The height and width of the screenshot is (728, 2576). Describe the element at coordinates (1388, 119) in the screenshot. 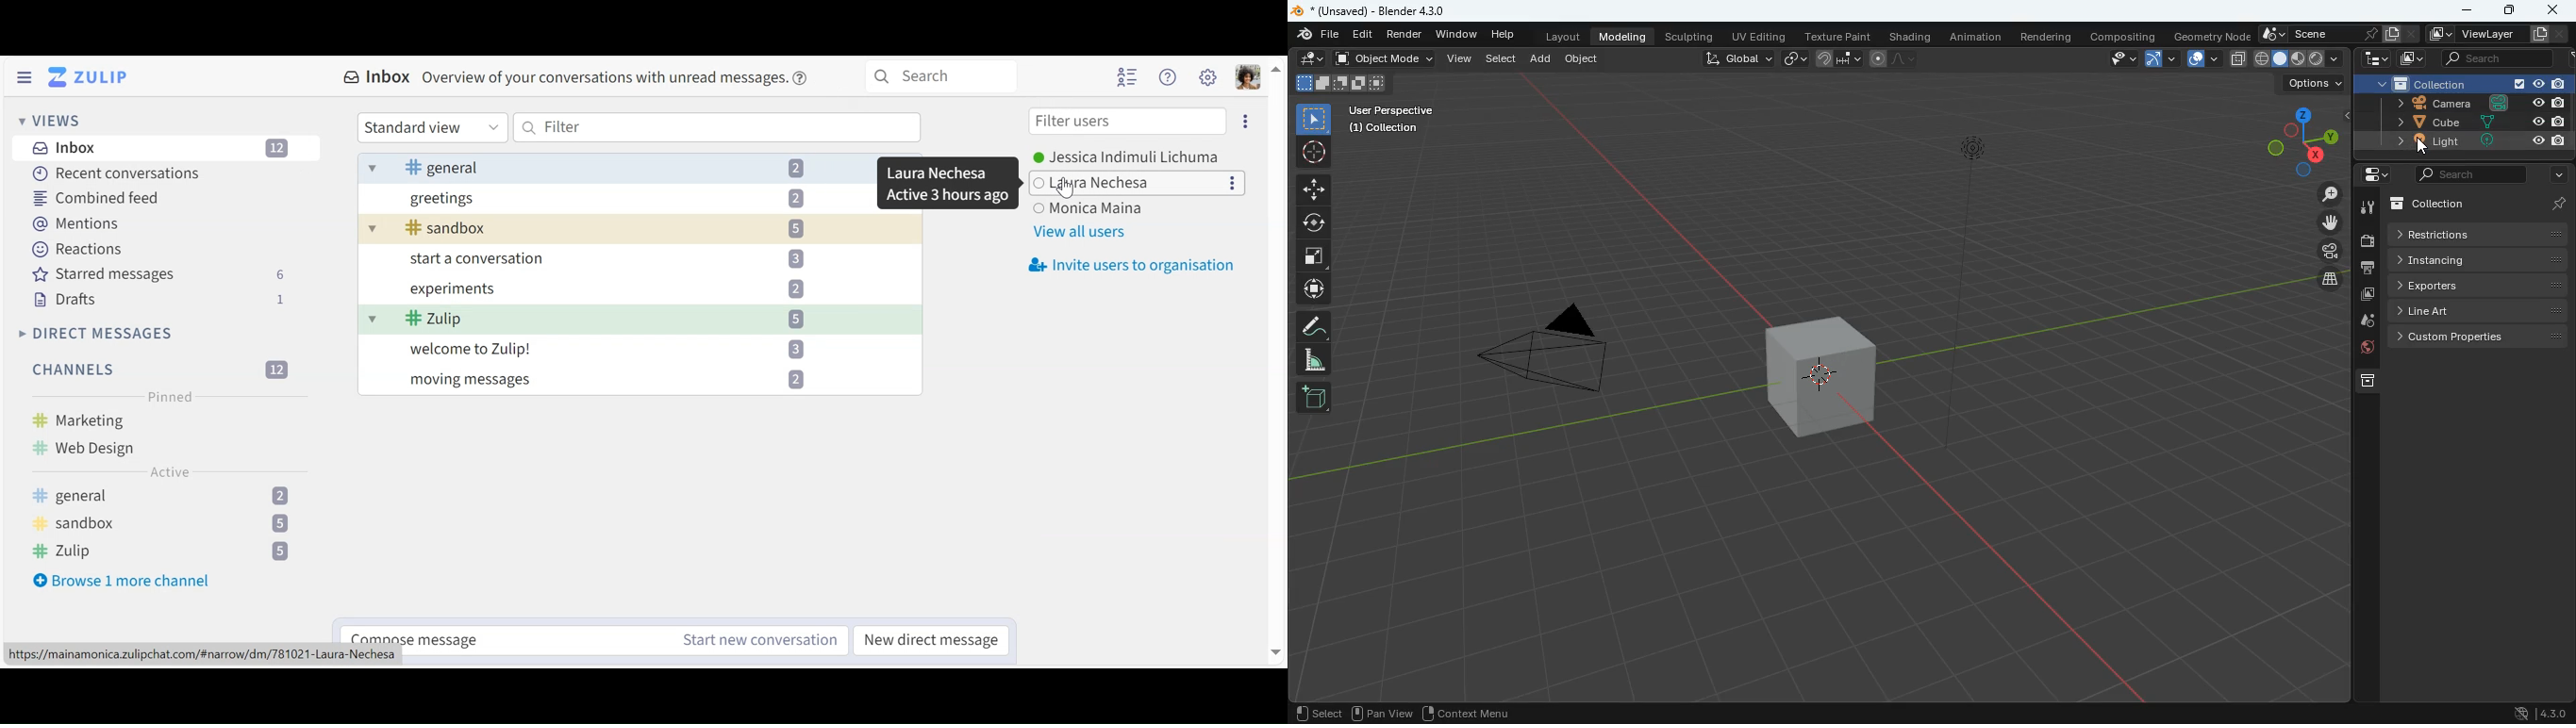

I see `User Perspective (1) Collection` at that location.